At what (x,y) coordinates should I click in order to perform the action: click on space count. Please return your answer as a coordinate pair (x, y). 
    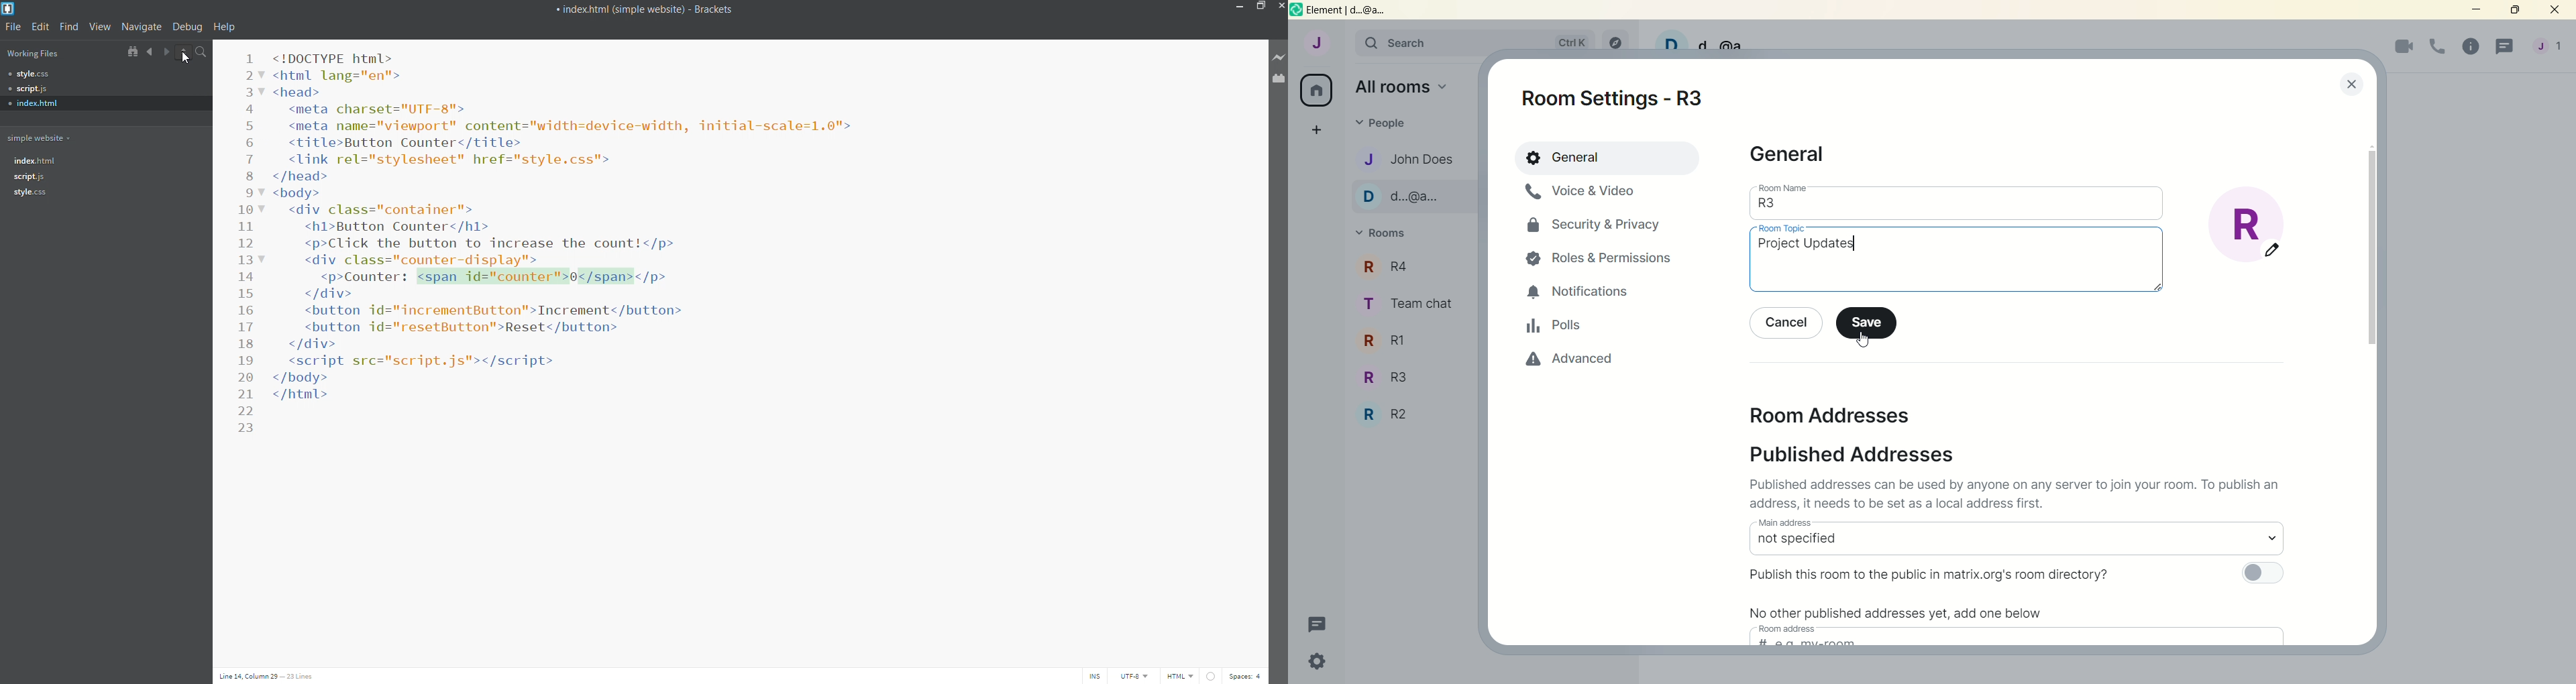
    Looking at the image, I should click on (1250, 676).